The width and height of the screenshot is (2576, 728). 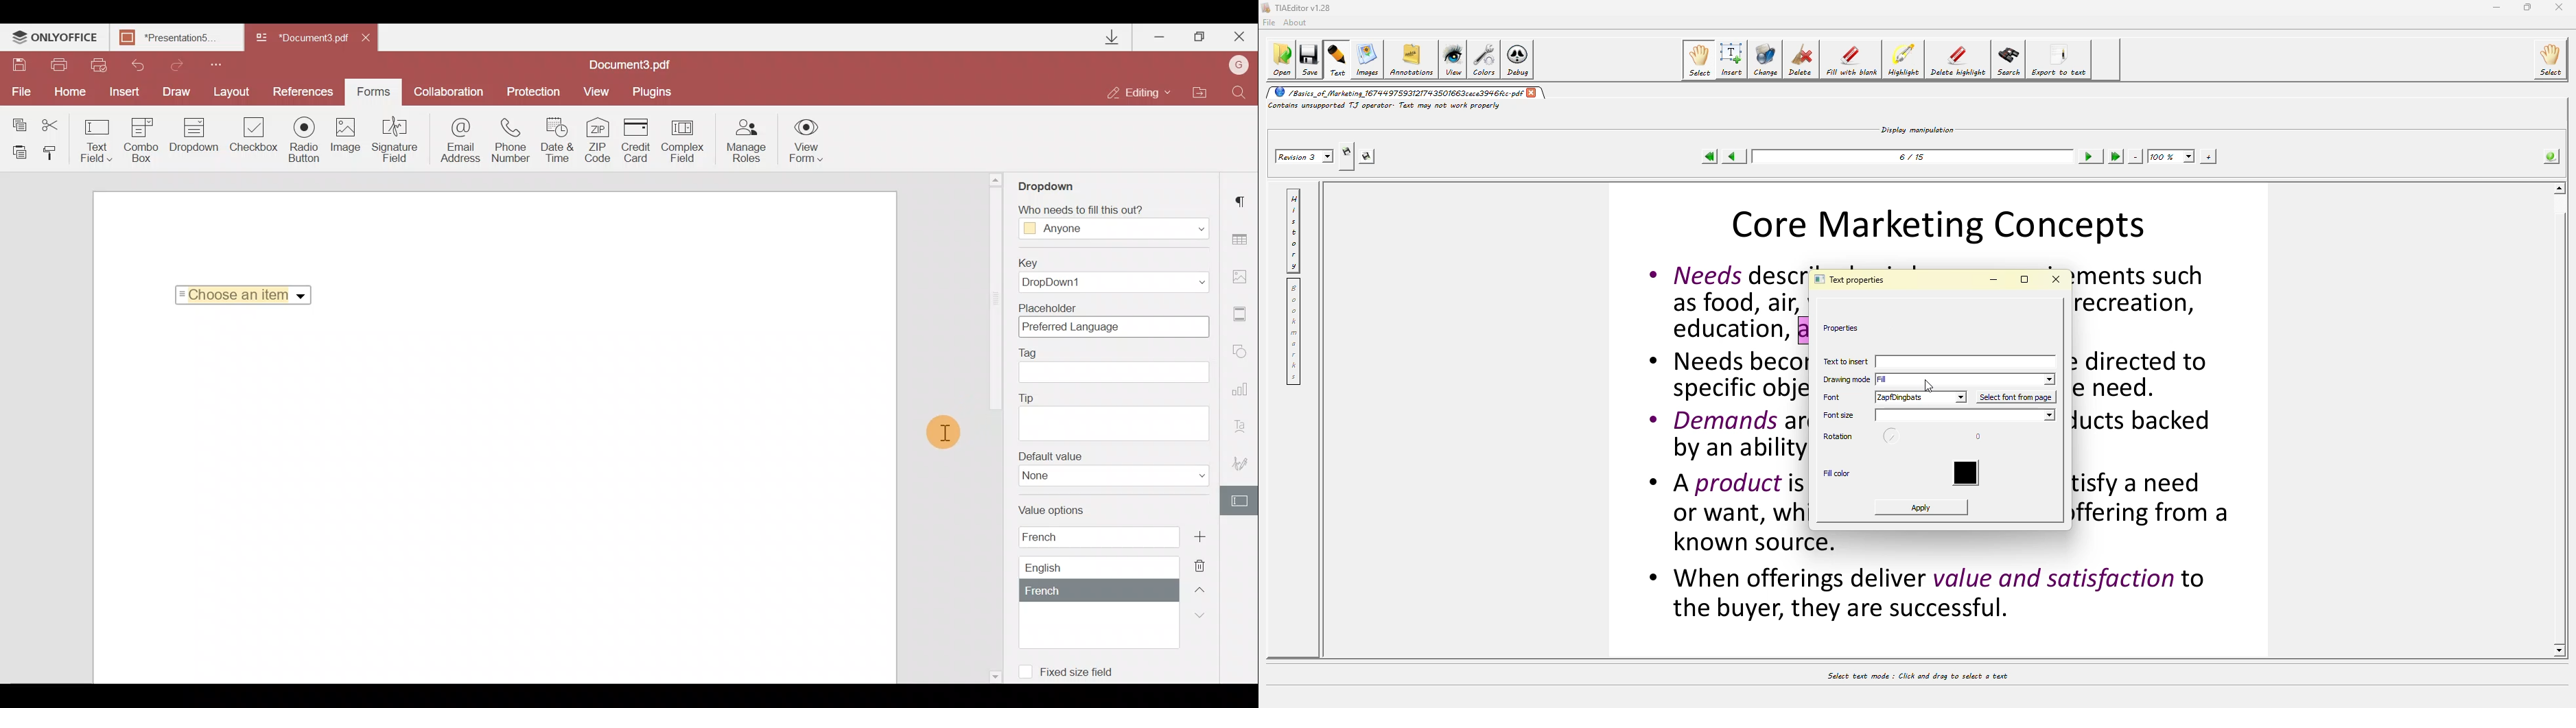 What do you see at coordinates (1915, 161) in the screenshot?
I see `6/15` at bounding box center [1915, 161].